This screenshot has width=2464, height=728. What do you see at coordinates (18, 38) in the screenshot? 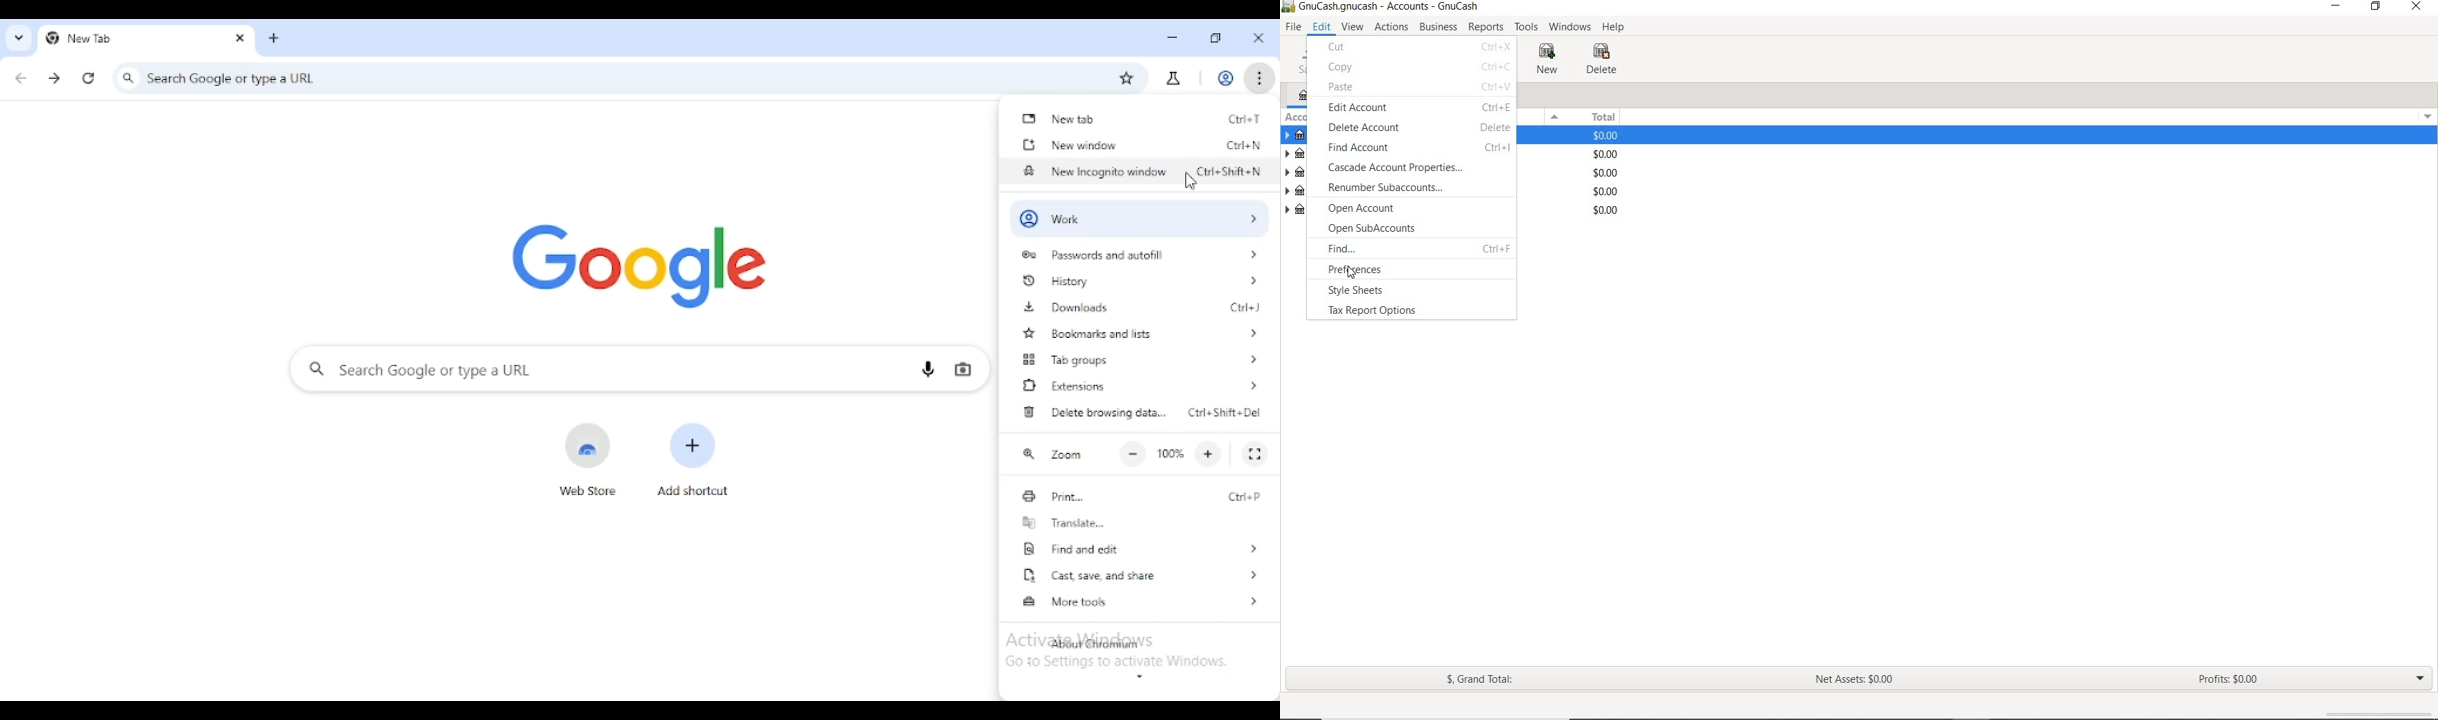
I see `search tabs` at bounding box center [18, 38].